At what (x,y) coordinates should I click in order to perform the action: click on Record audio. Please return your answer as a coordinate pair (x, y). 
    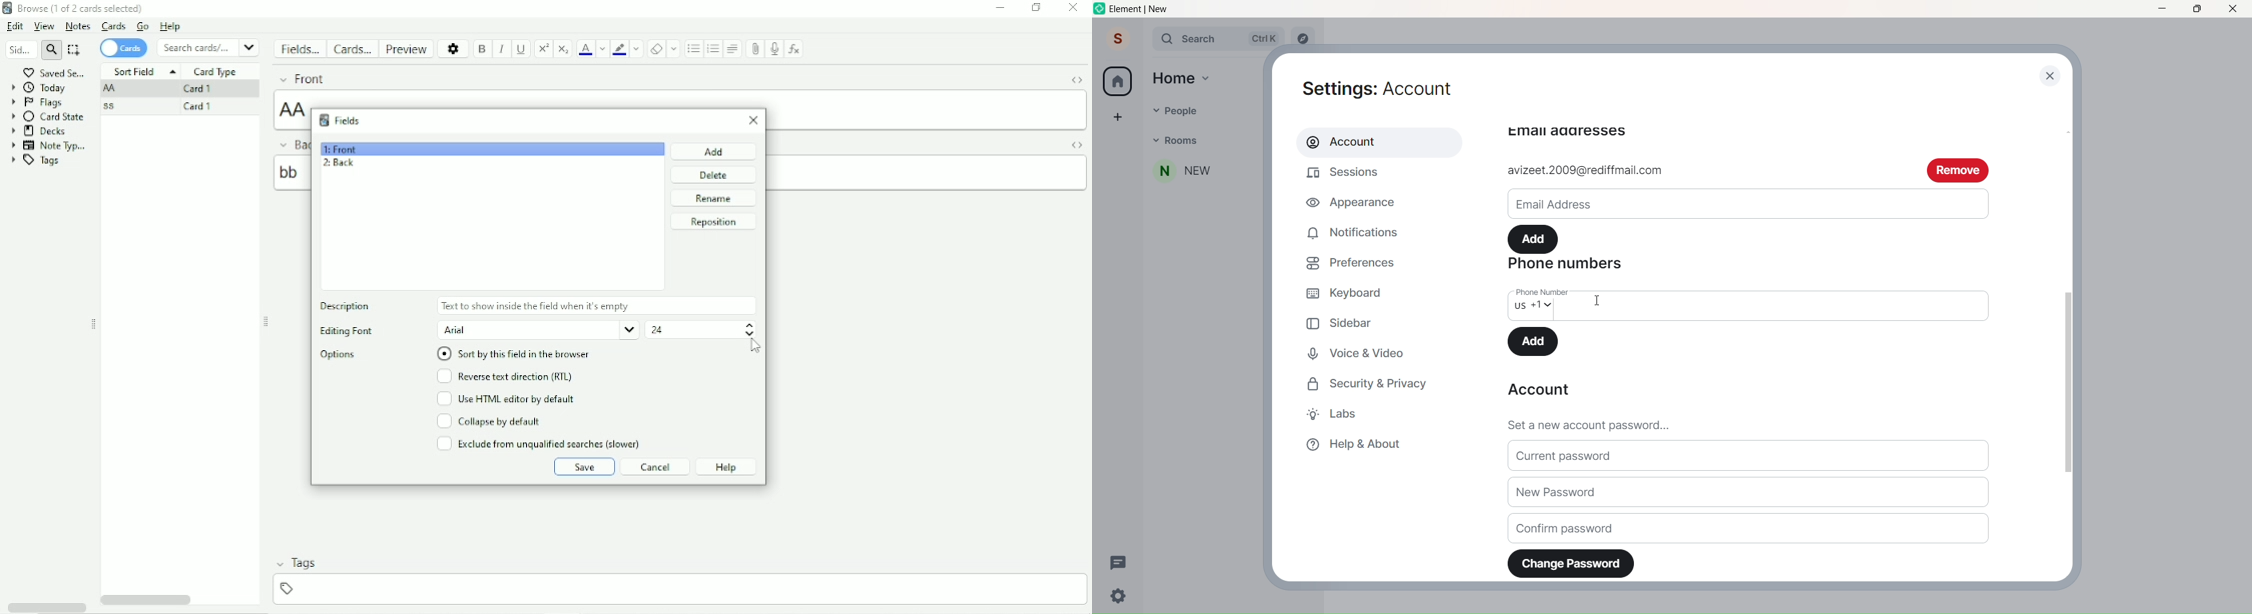
    Looking at the image, I should click on (774, 50).